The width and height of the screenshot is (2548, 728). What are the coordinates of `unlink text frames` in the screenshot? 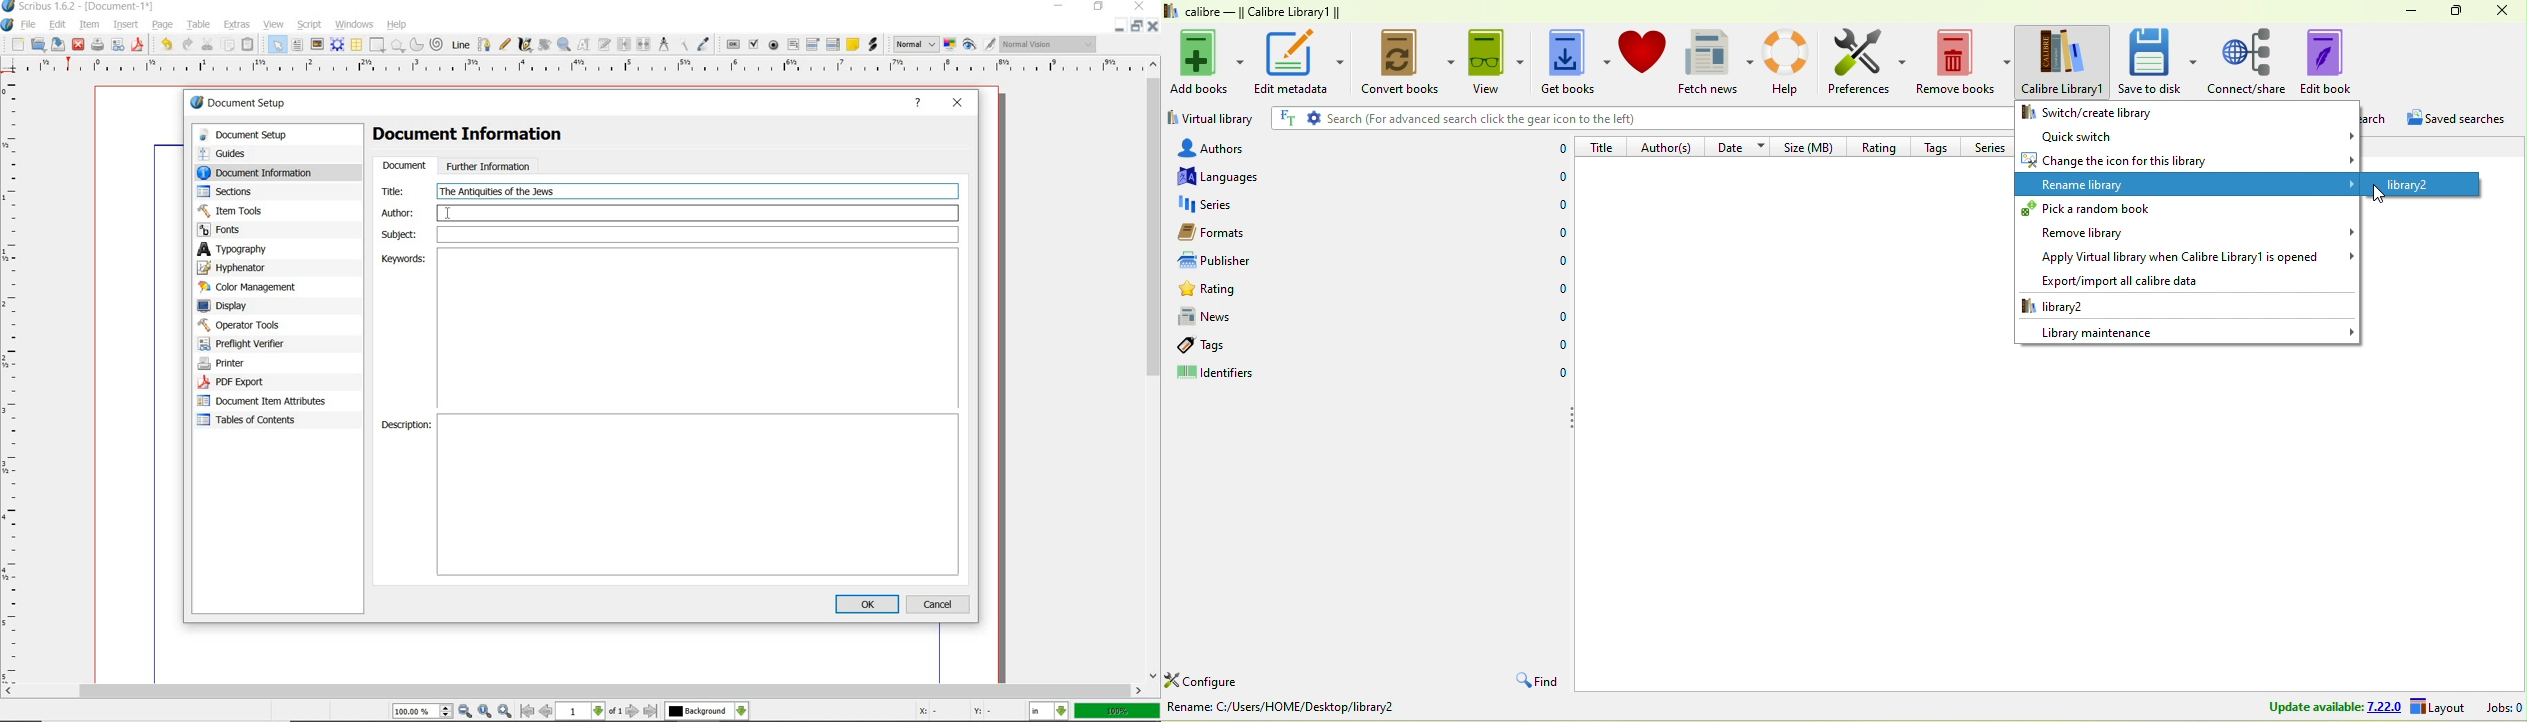 It's located at (645, 44).